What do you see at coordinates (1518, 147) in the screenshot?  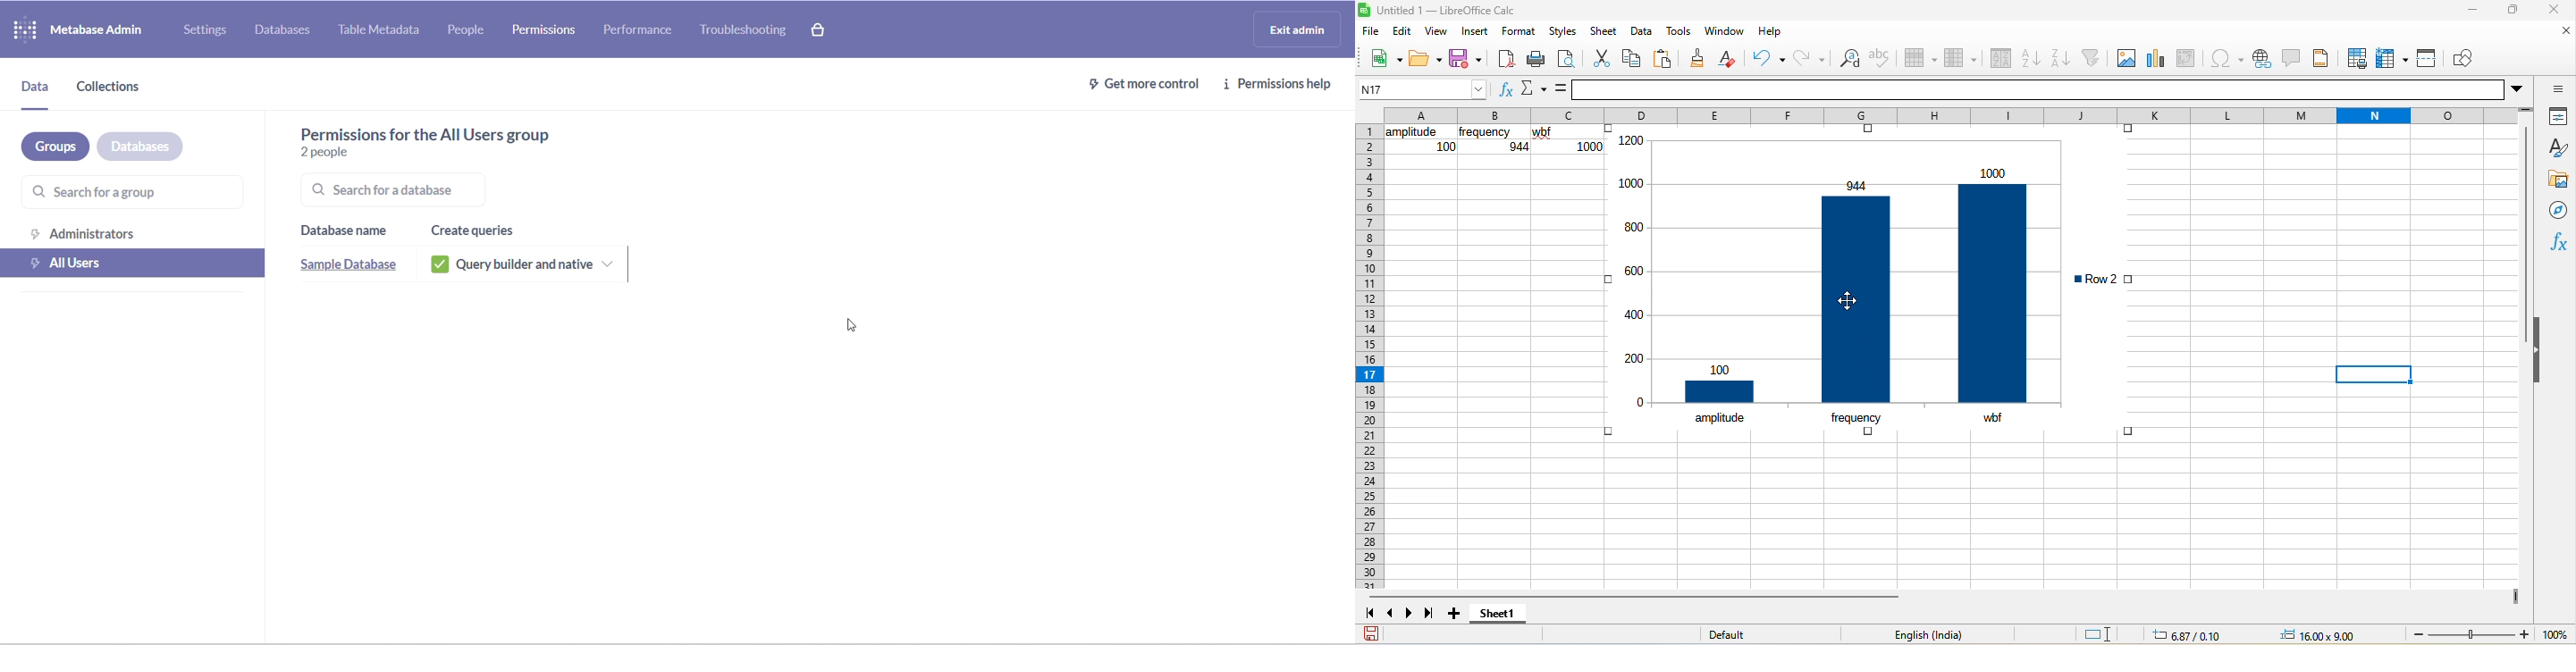 I see `944` at bounding box center [1518, 147].